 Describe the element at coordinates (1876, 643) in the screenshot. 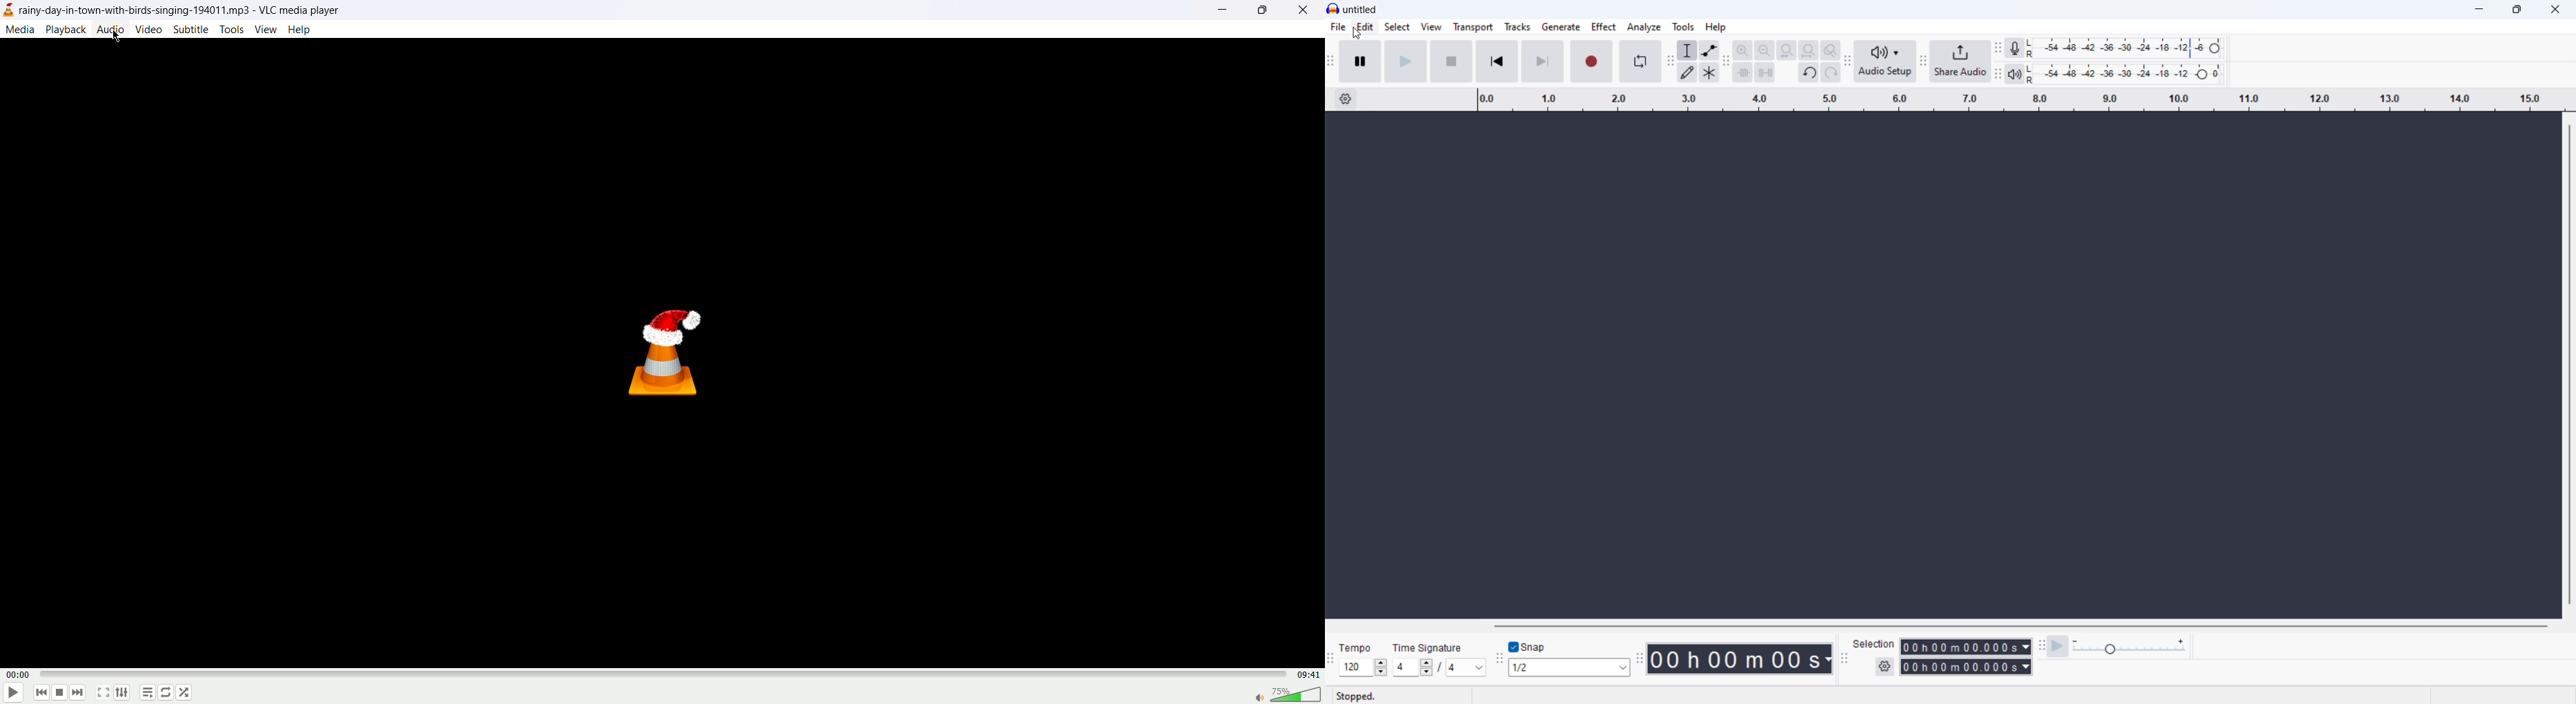

I see `Selection` at that location.